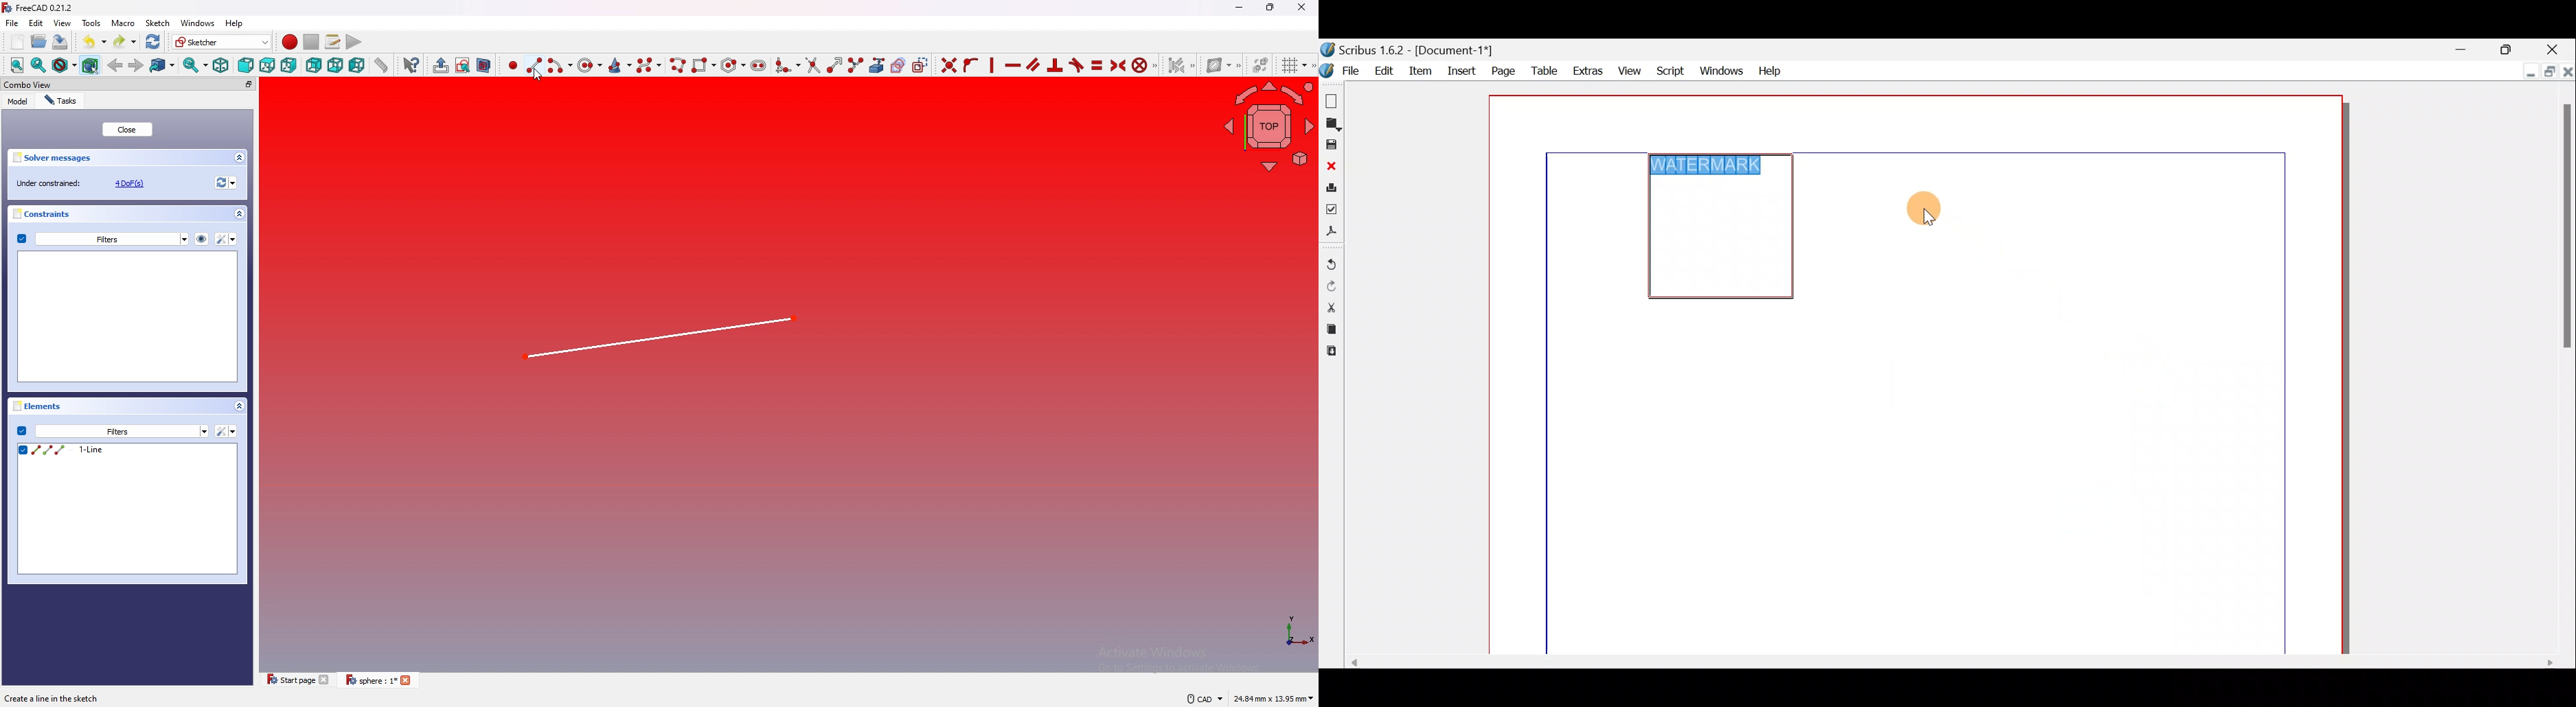 The width and height of the screenshot is (2576, 728). I want to click on Front, so click(244, 65).